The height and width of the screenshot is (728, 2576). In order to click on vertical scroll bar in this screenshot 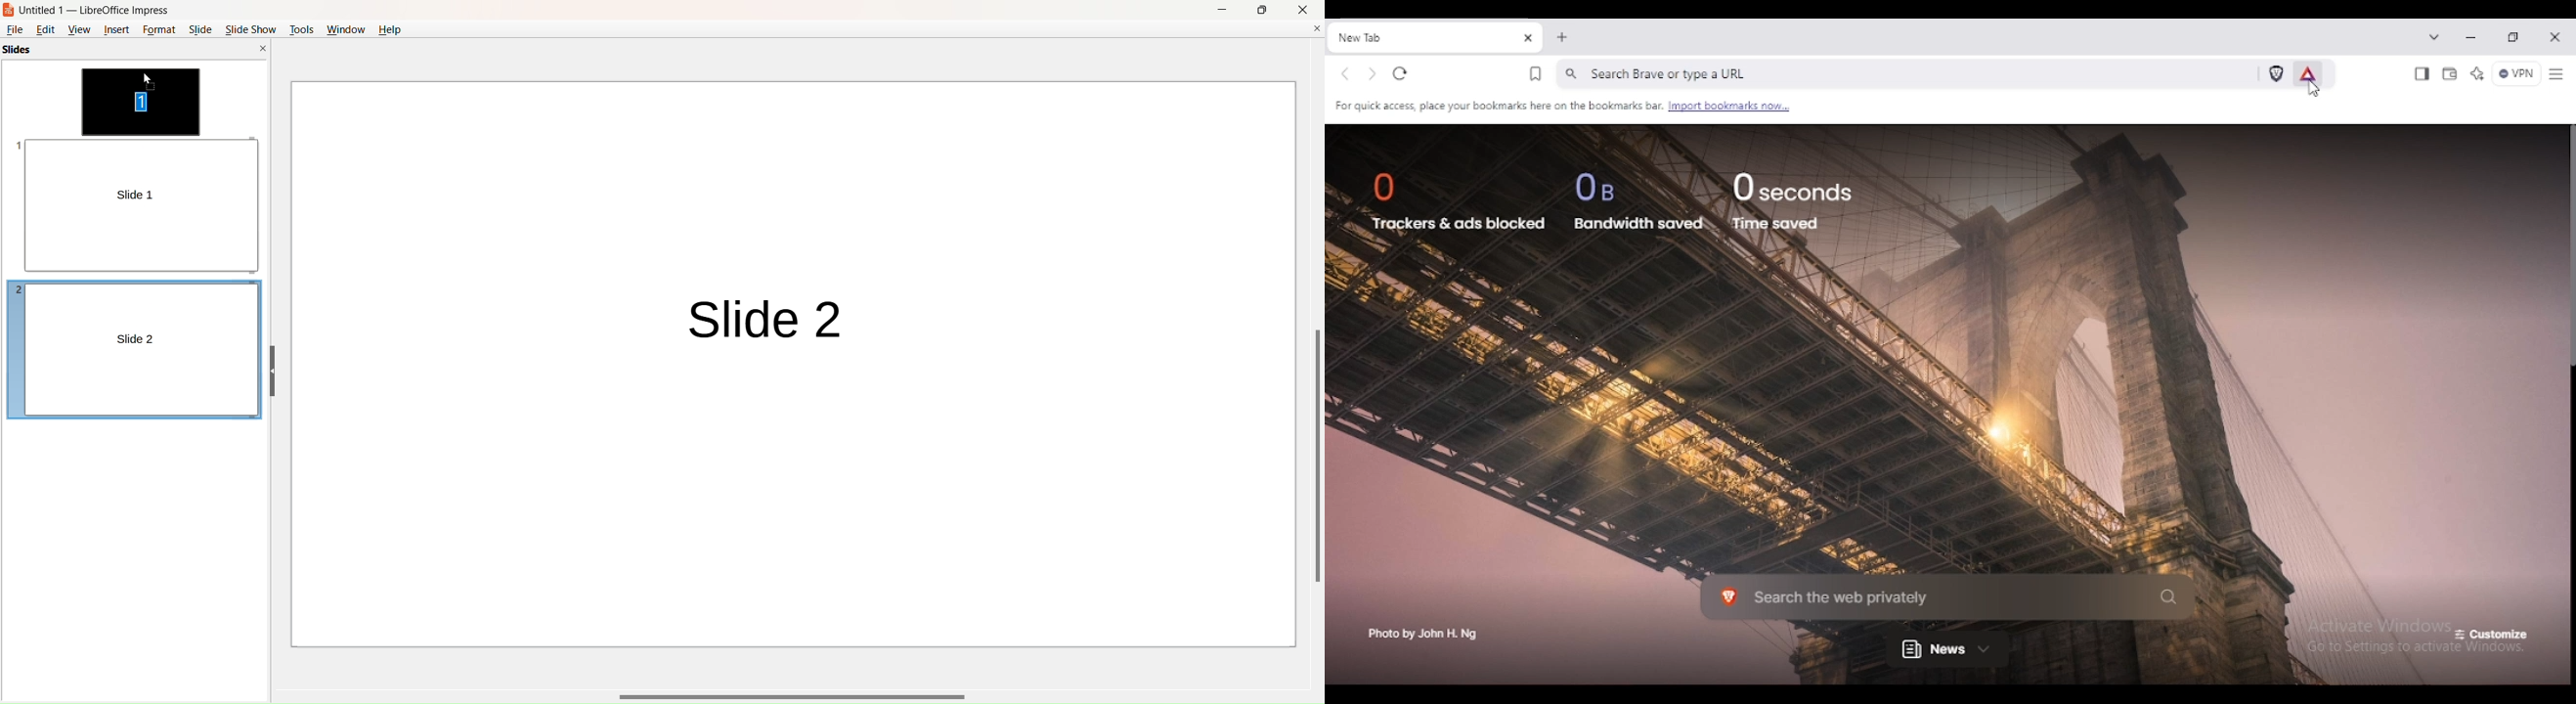, I will do `click(2568, 247)`.